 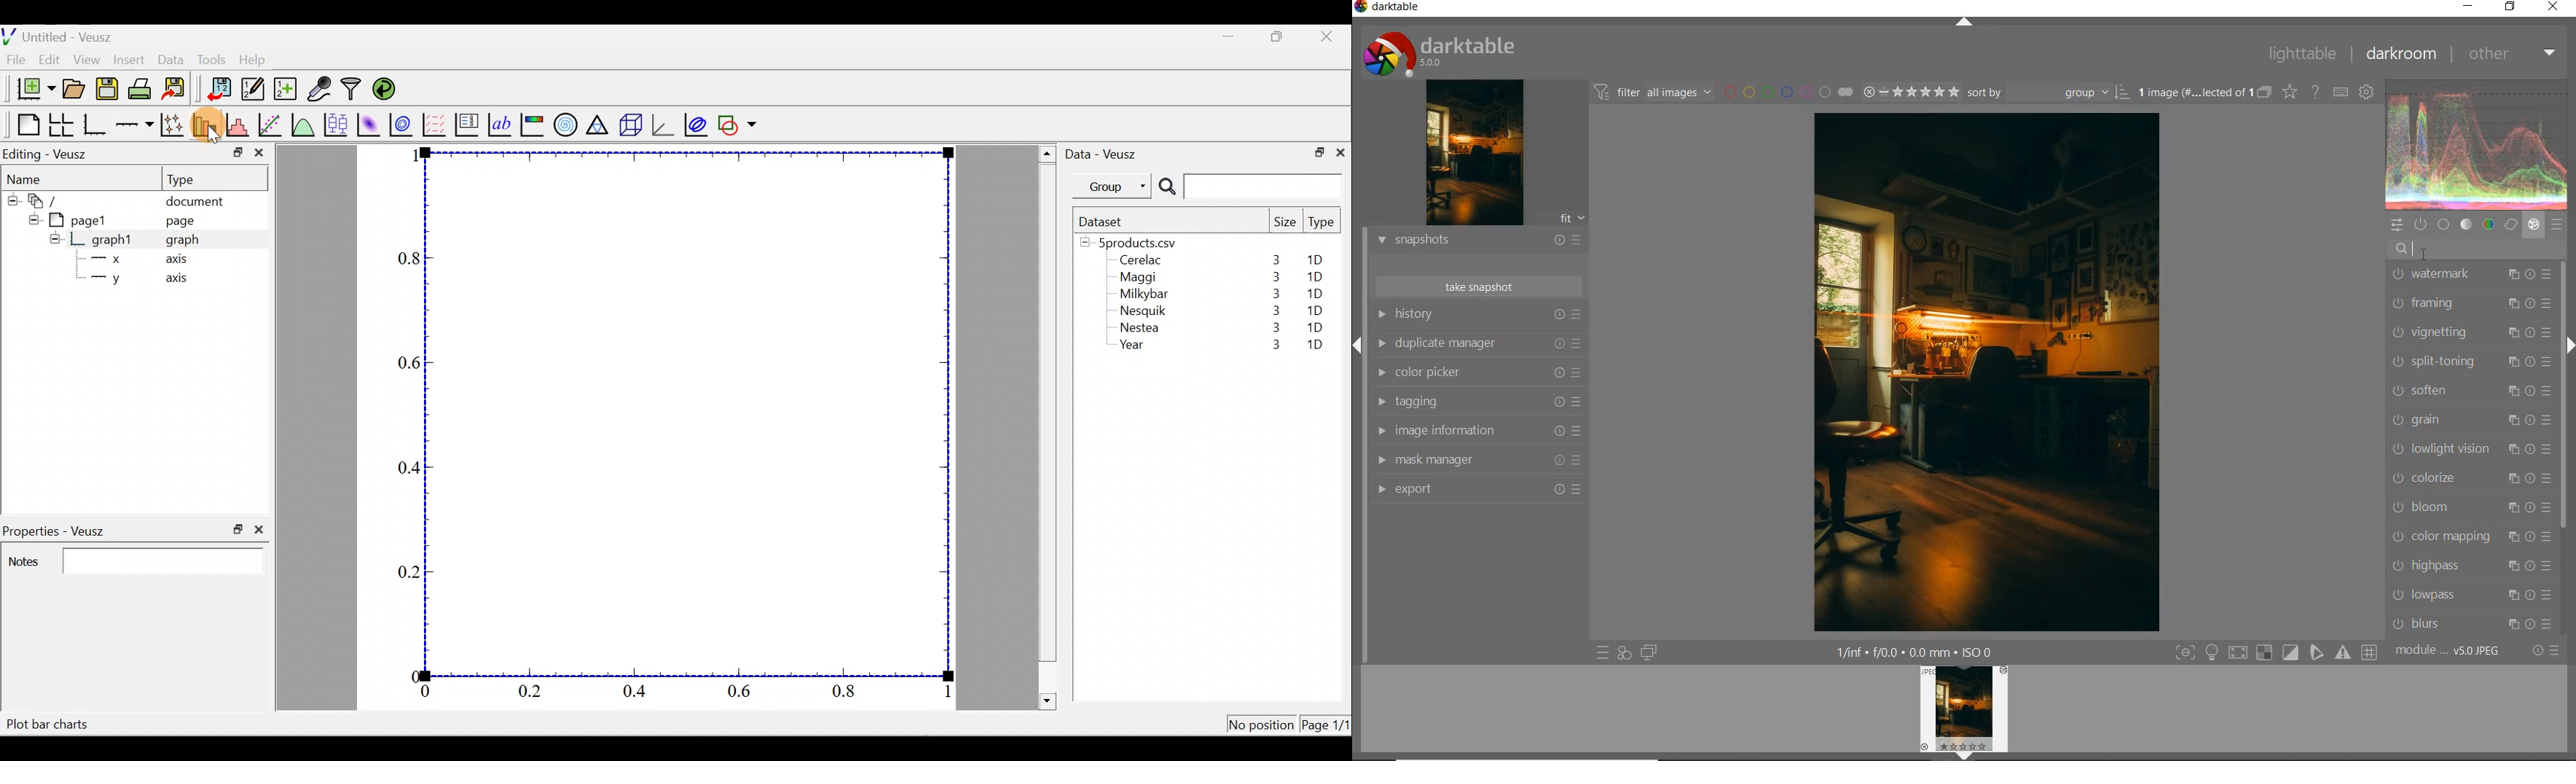 I want to click on bloom, so click(x=2471, y=507).